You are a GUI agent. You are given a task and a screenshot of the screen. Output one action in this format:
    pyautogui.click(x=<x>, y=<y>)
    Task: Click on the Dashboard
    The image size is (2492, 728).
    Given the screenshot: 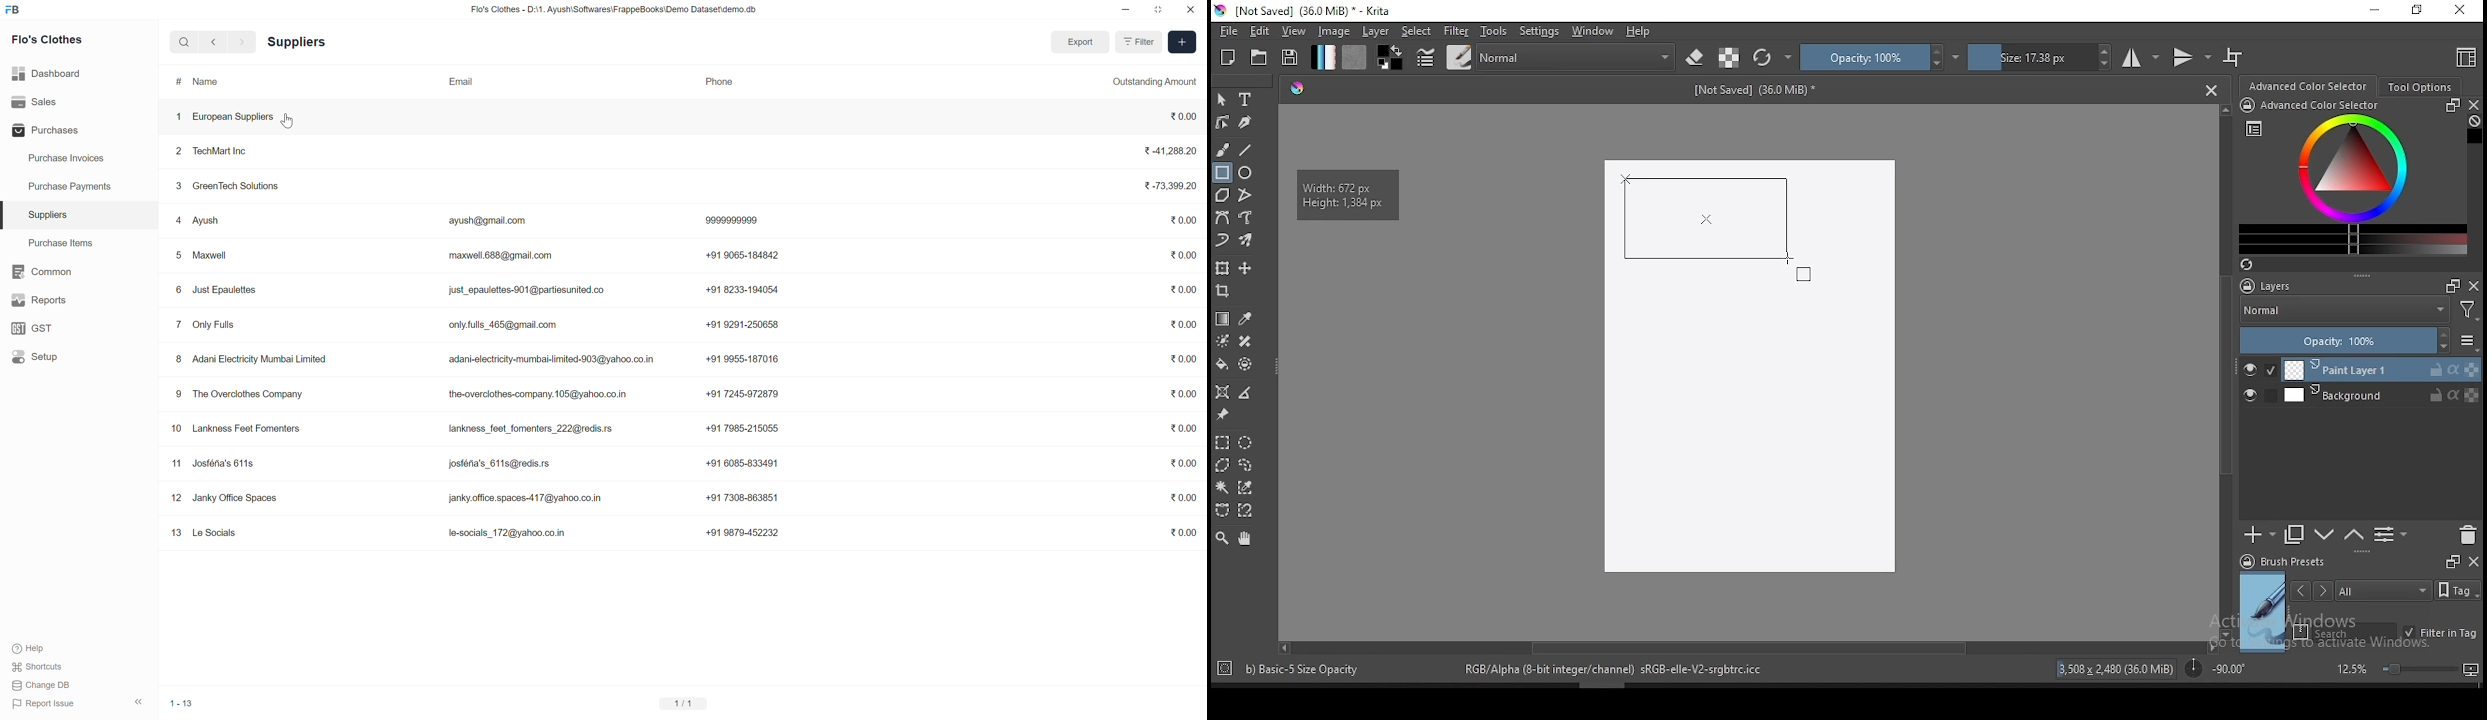 What is the action you would take?
    pyautogui.click(x=47, y=70)
    